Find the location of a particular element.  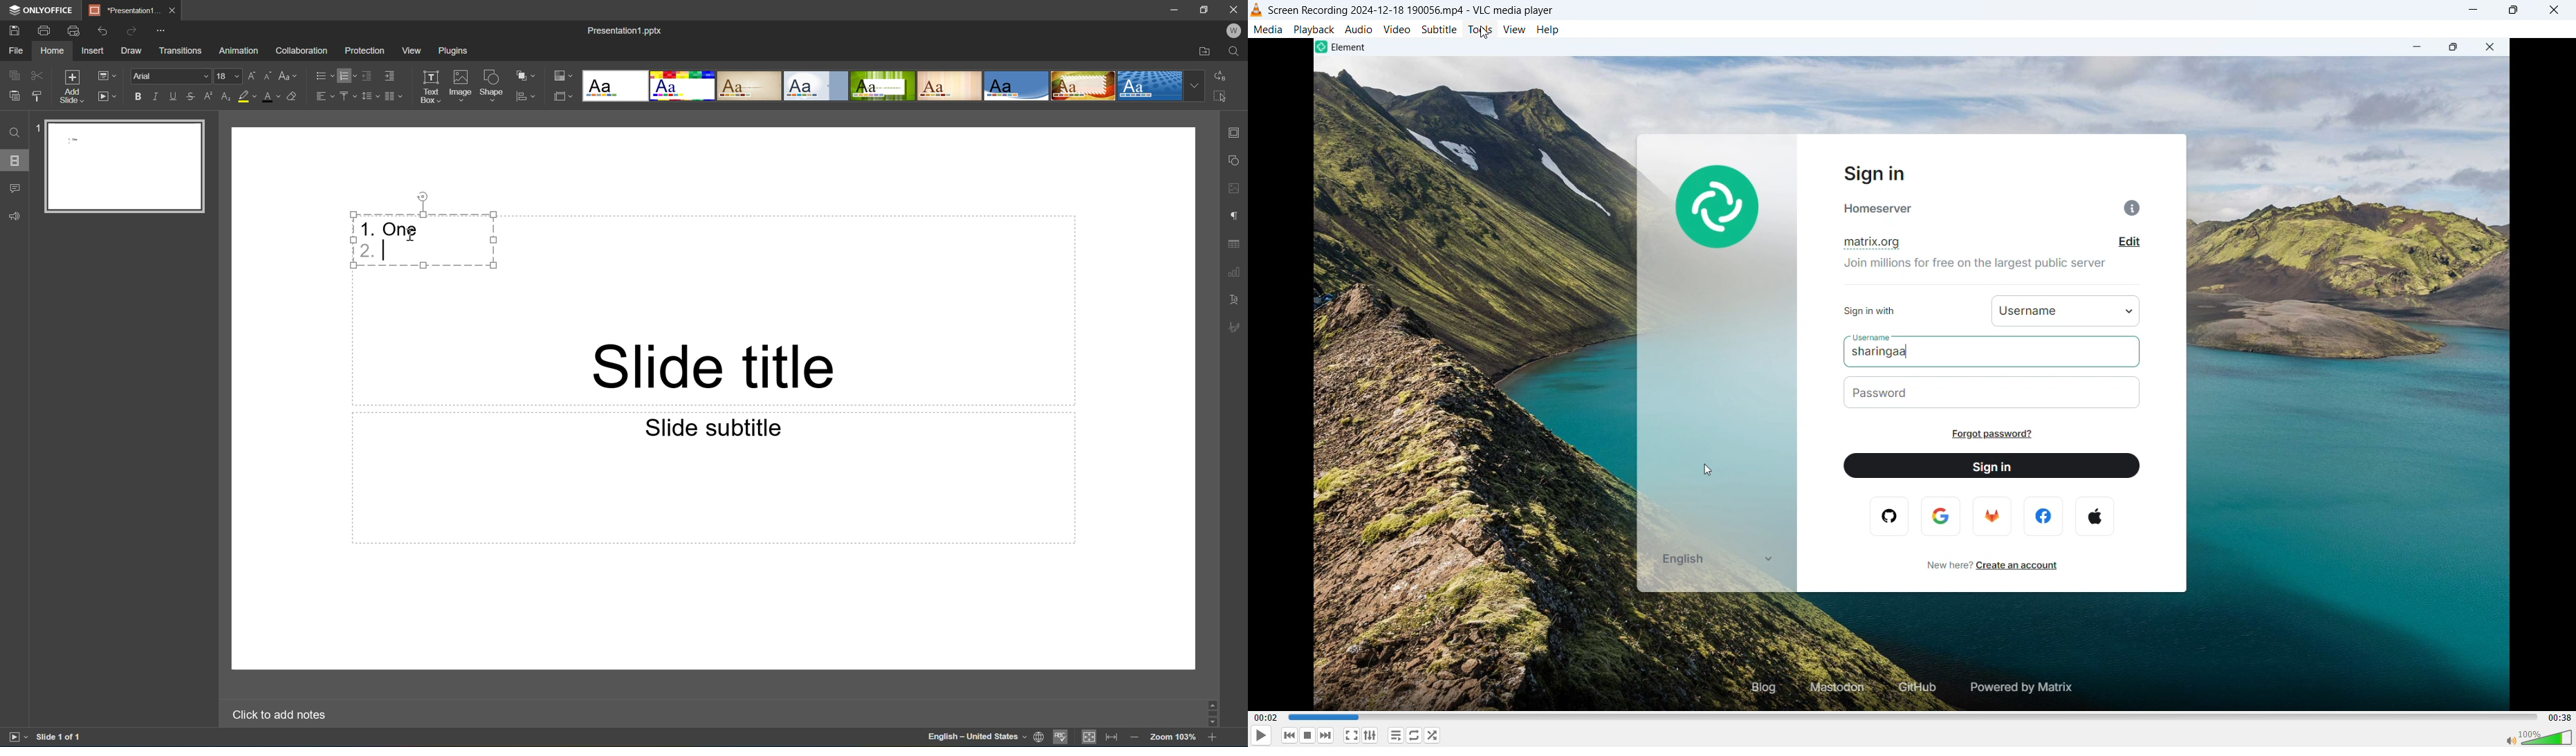

One is located at coordinates (400, 230).